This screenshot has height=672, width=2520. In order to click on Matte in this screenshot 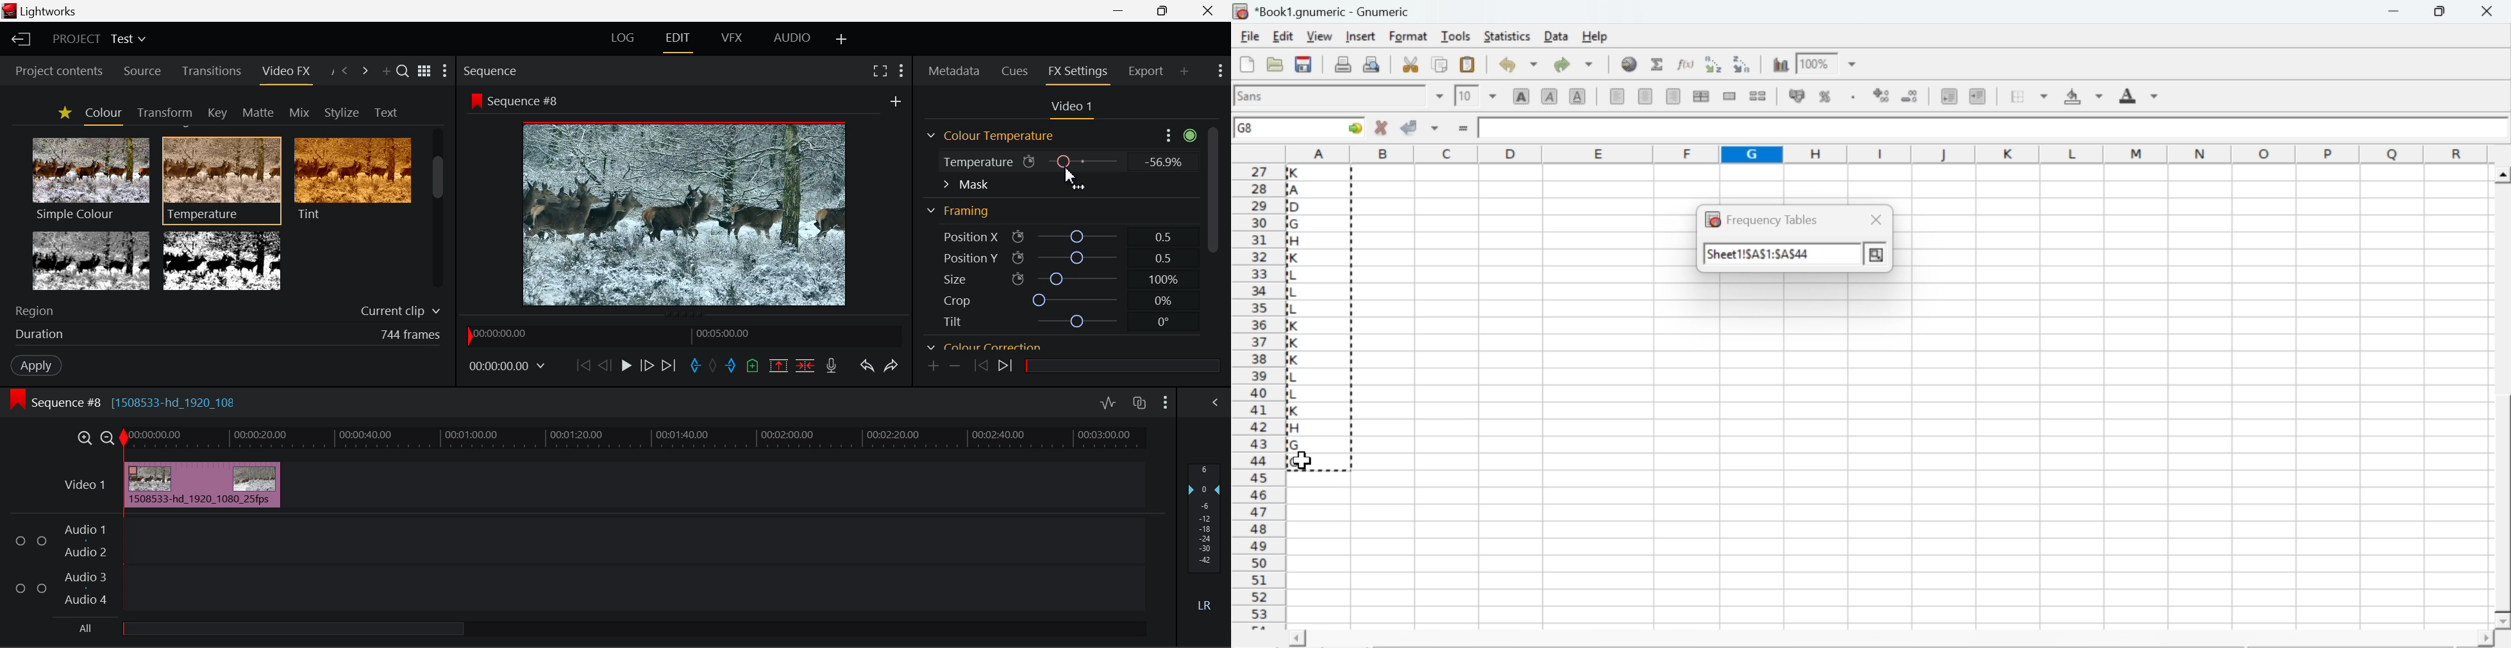, I will do `click(258, 112)`.